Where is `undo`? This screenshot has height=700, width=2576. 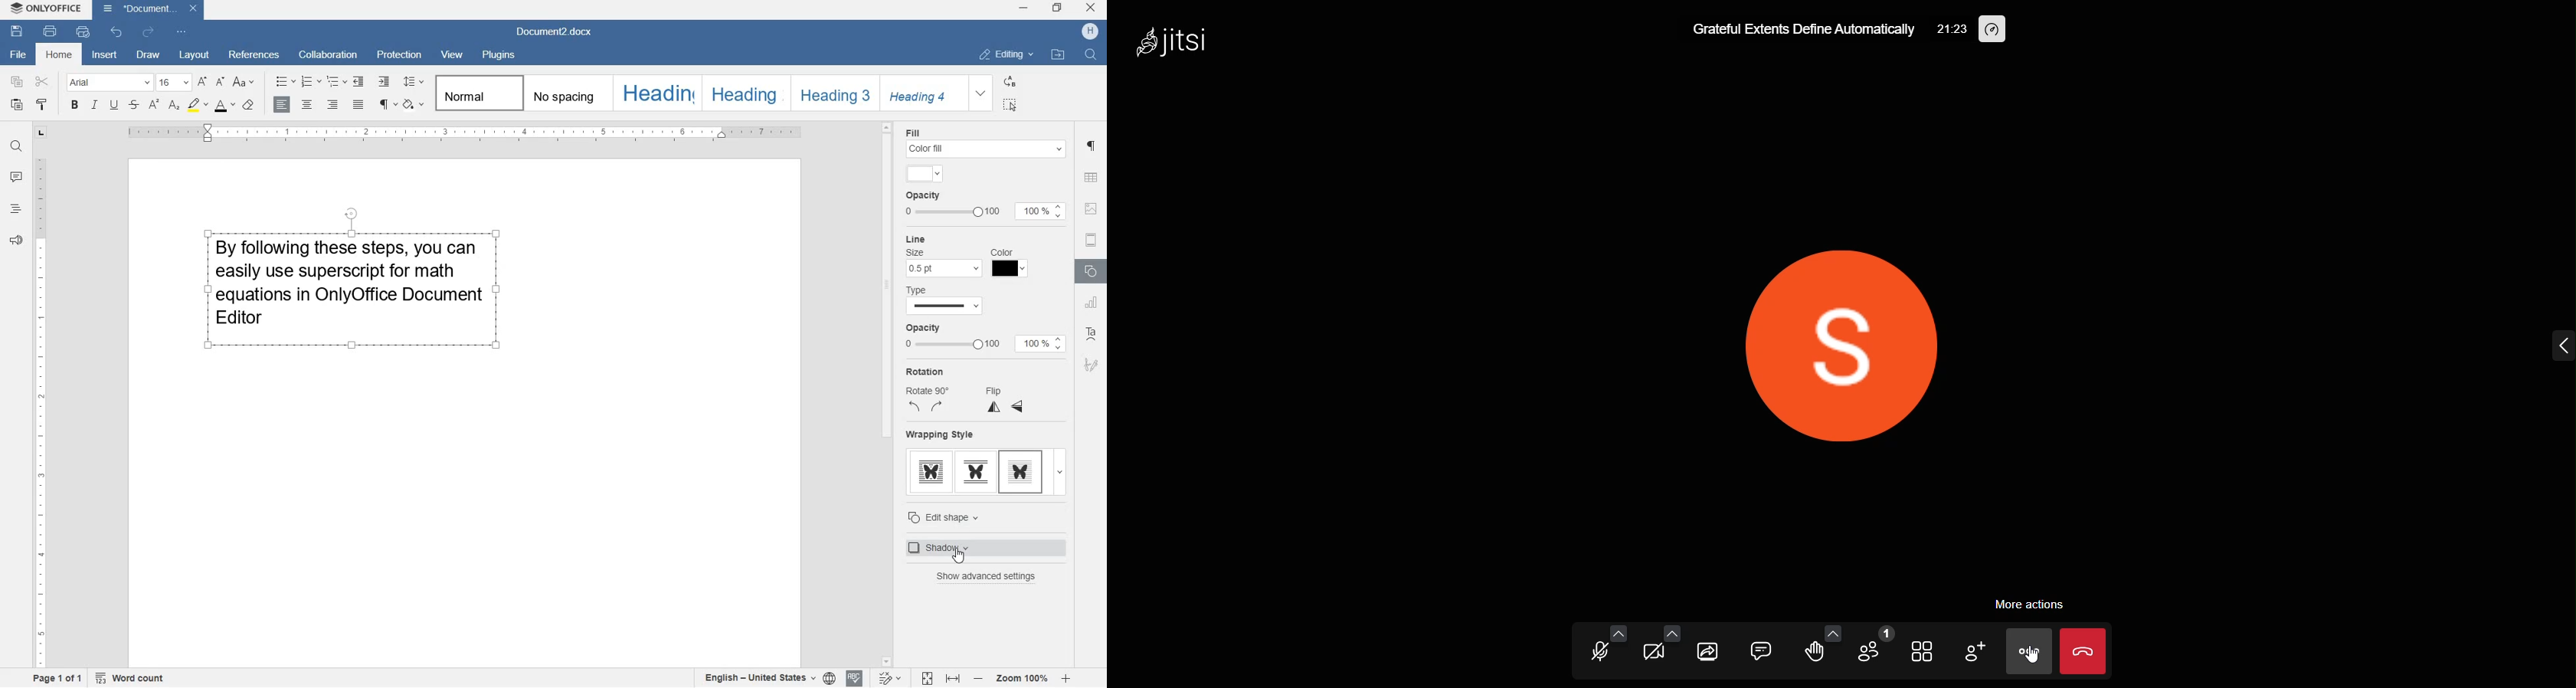
undo is located at coordinates (117, 32).